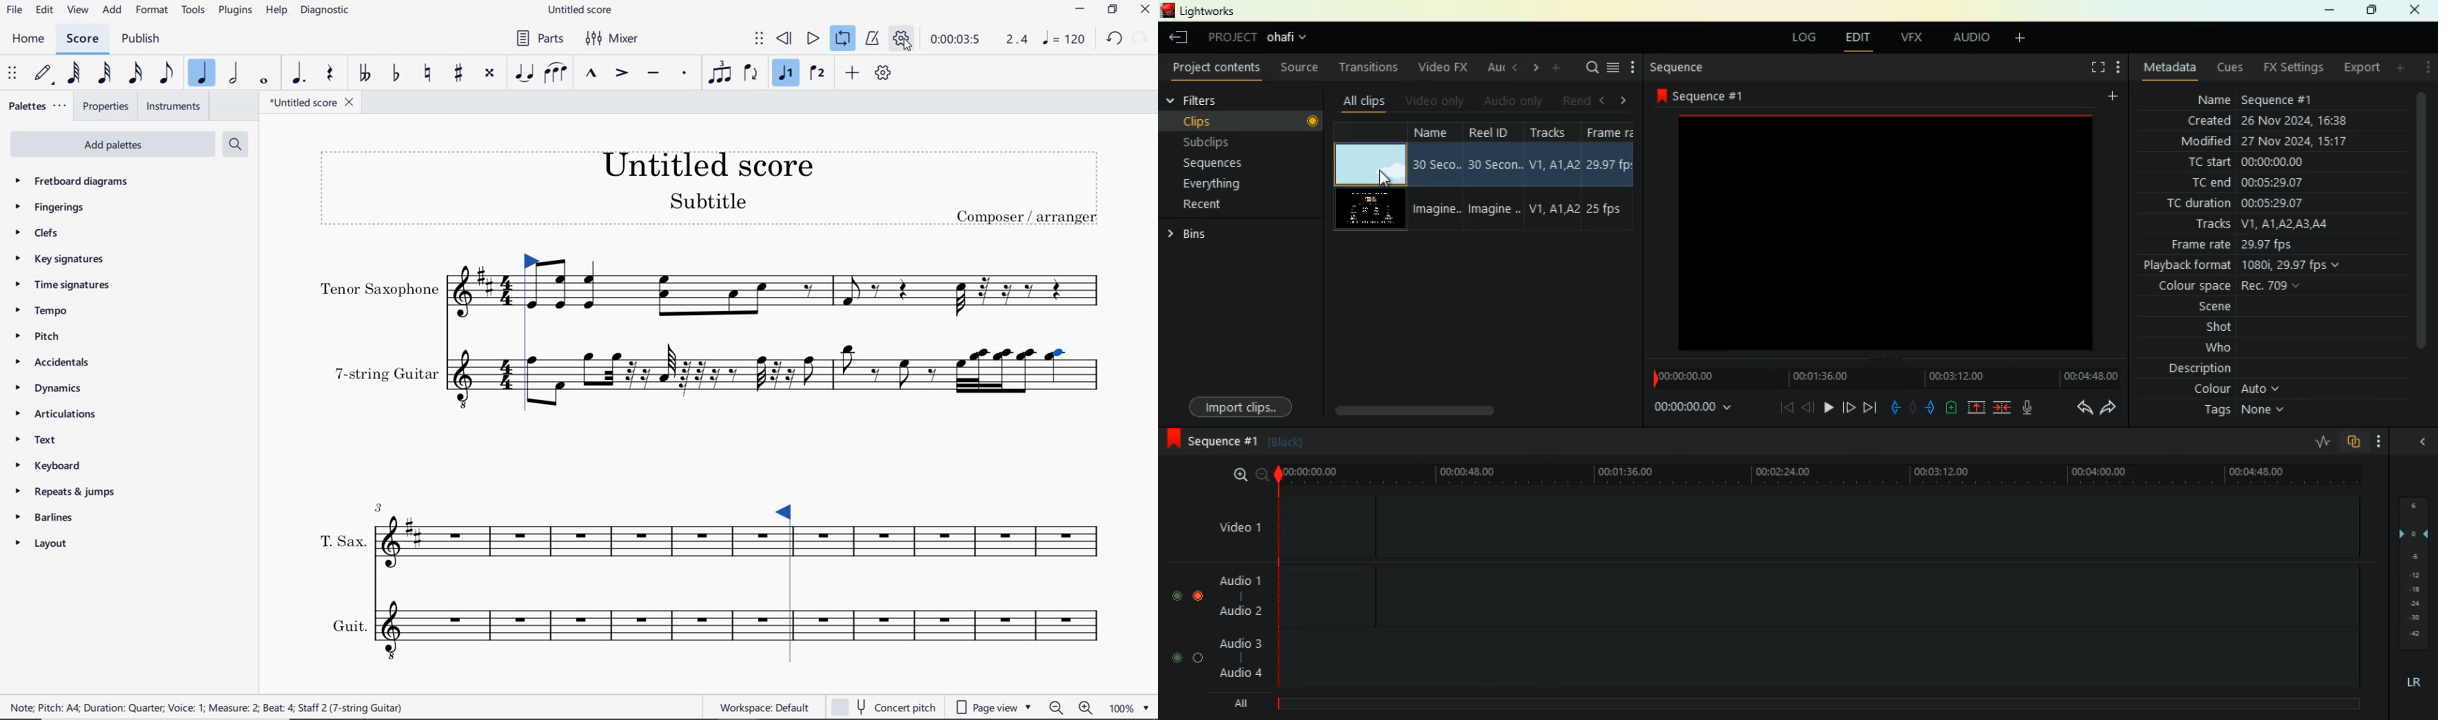  Describe the element at coordinates (812, 39) in the screenshot. I see `PLAY` at that location.